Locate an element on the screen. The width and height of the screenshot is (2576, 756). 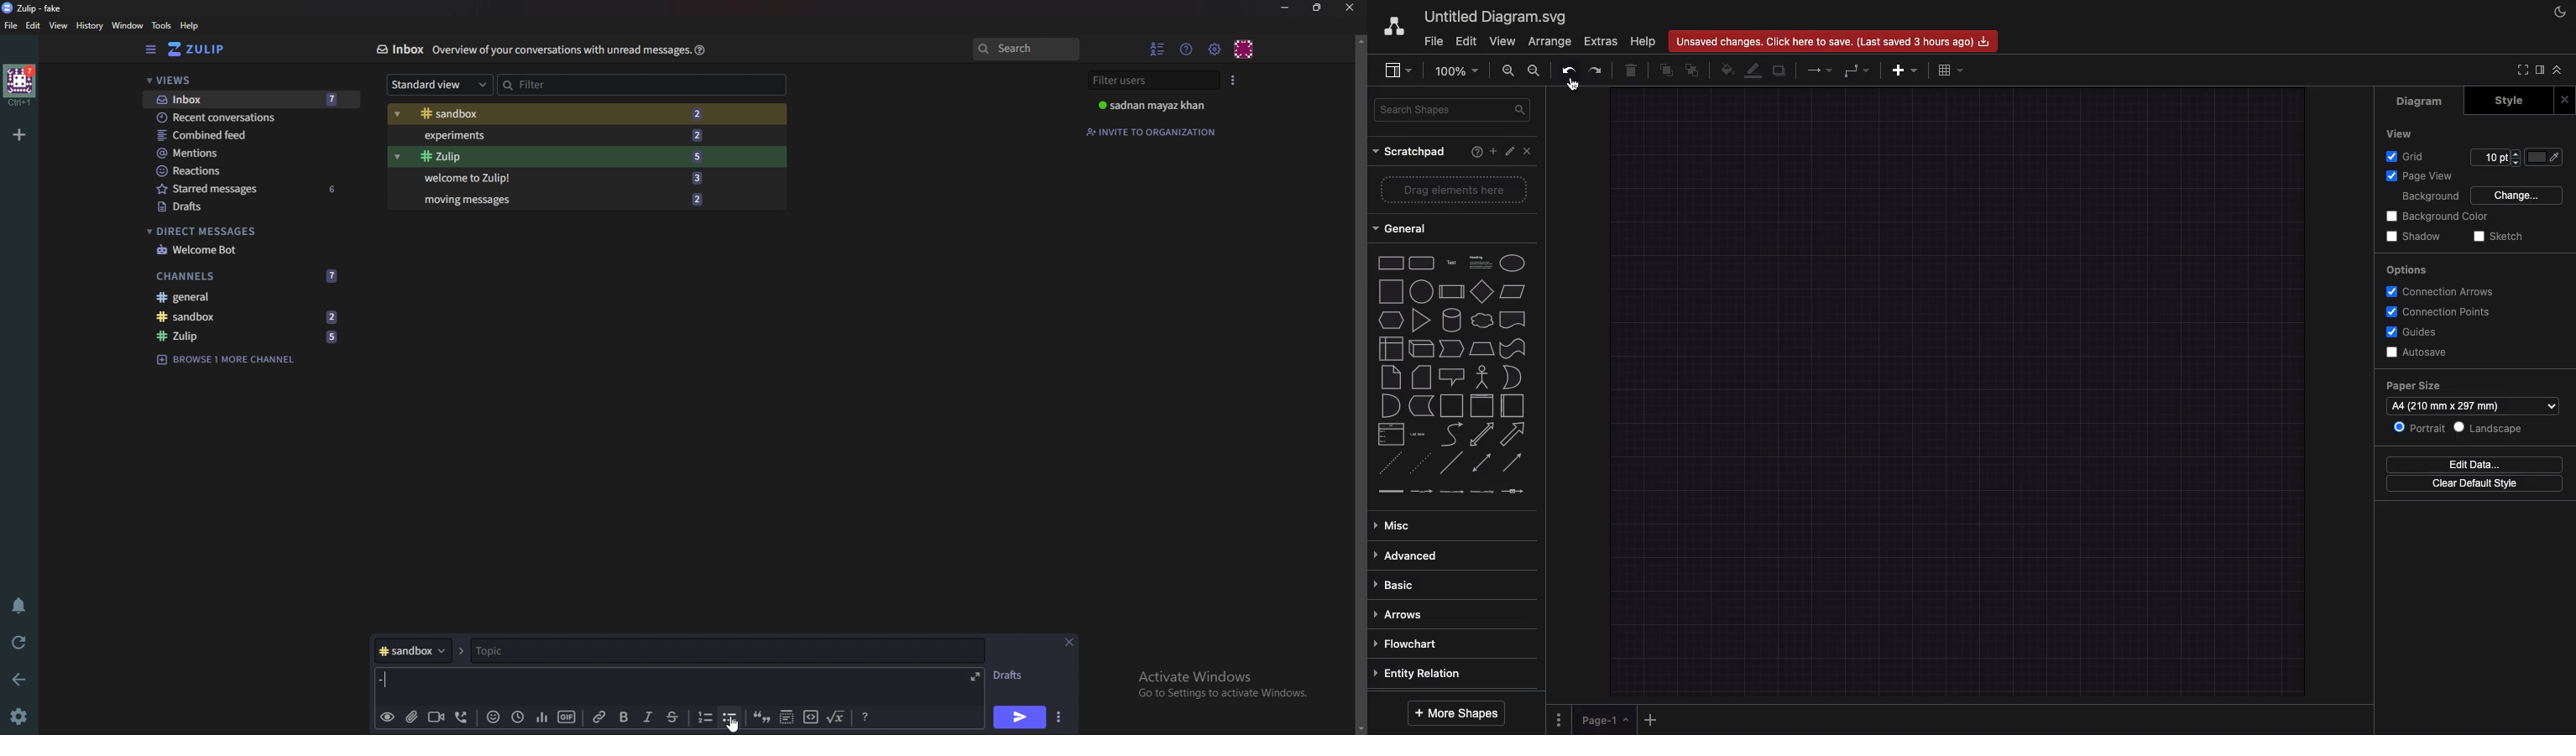
Filter is located at coordinates (559, 84).